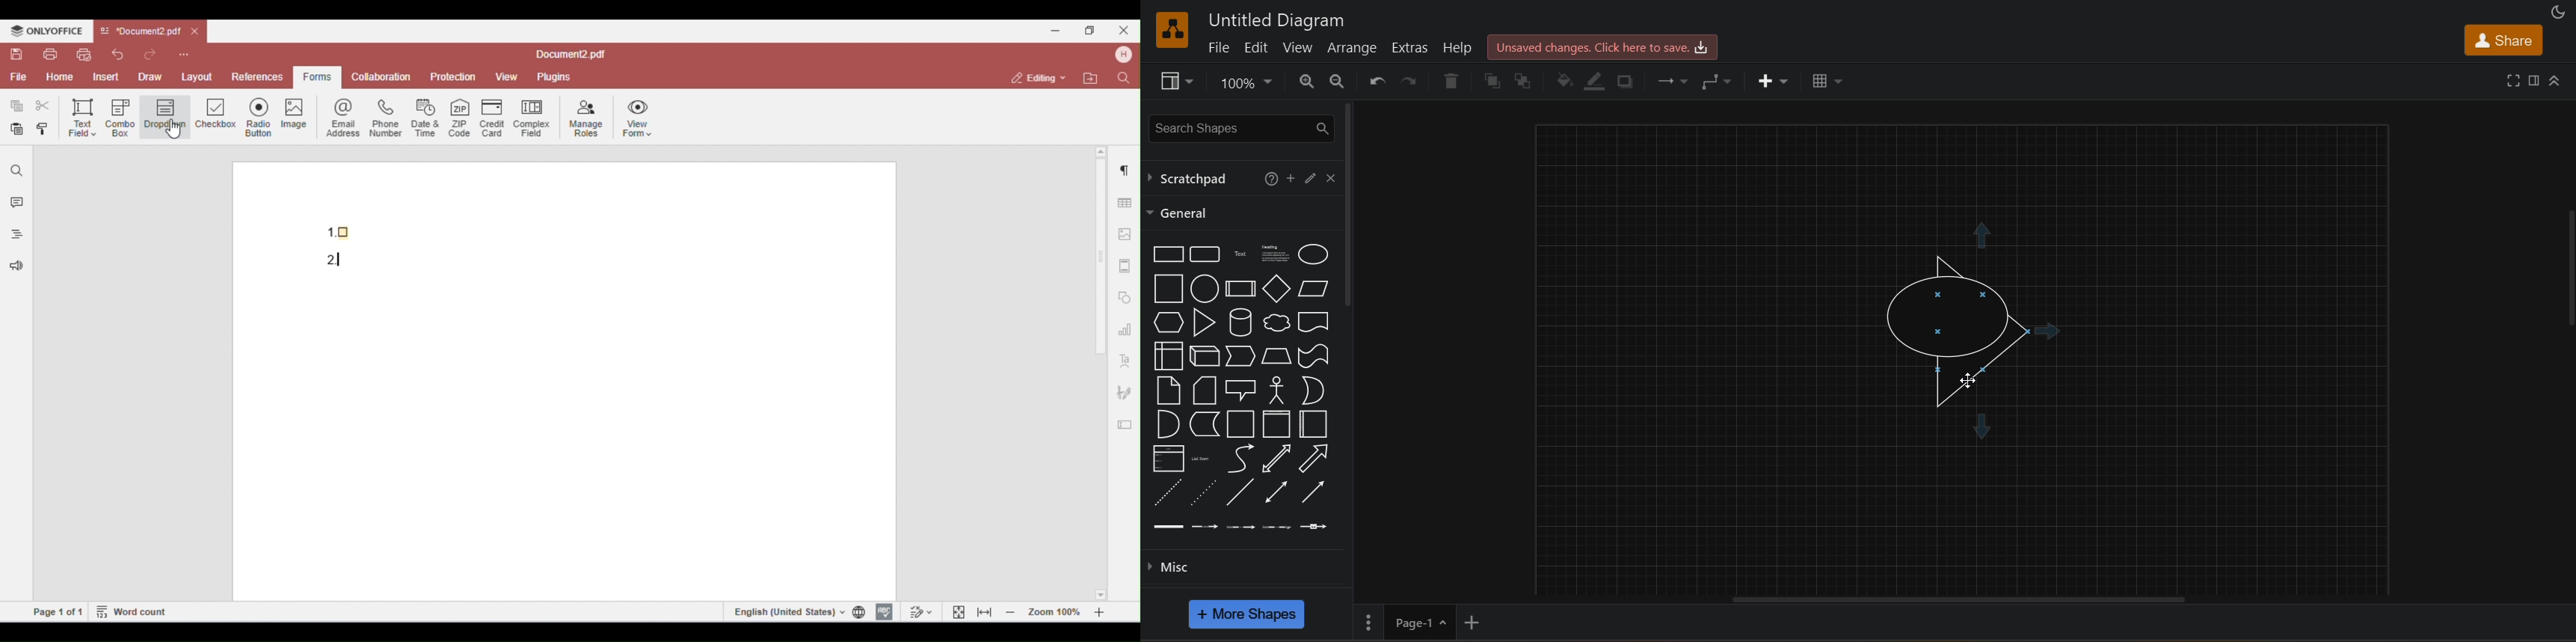  What do you see at coordinates (1314, 391) in the screenshot?
I see `or` at bounding box center [1314, 391].